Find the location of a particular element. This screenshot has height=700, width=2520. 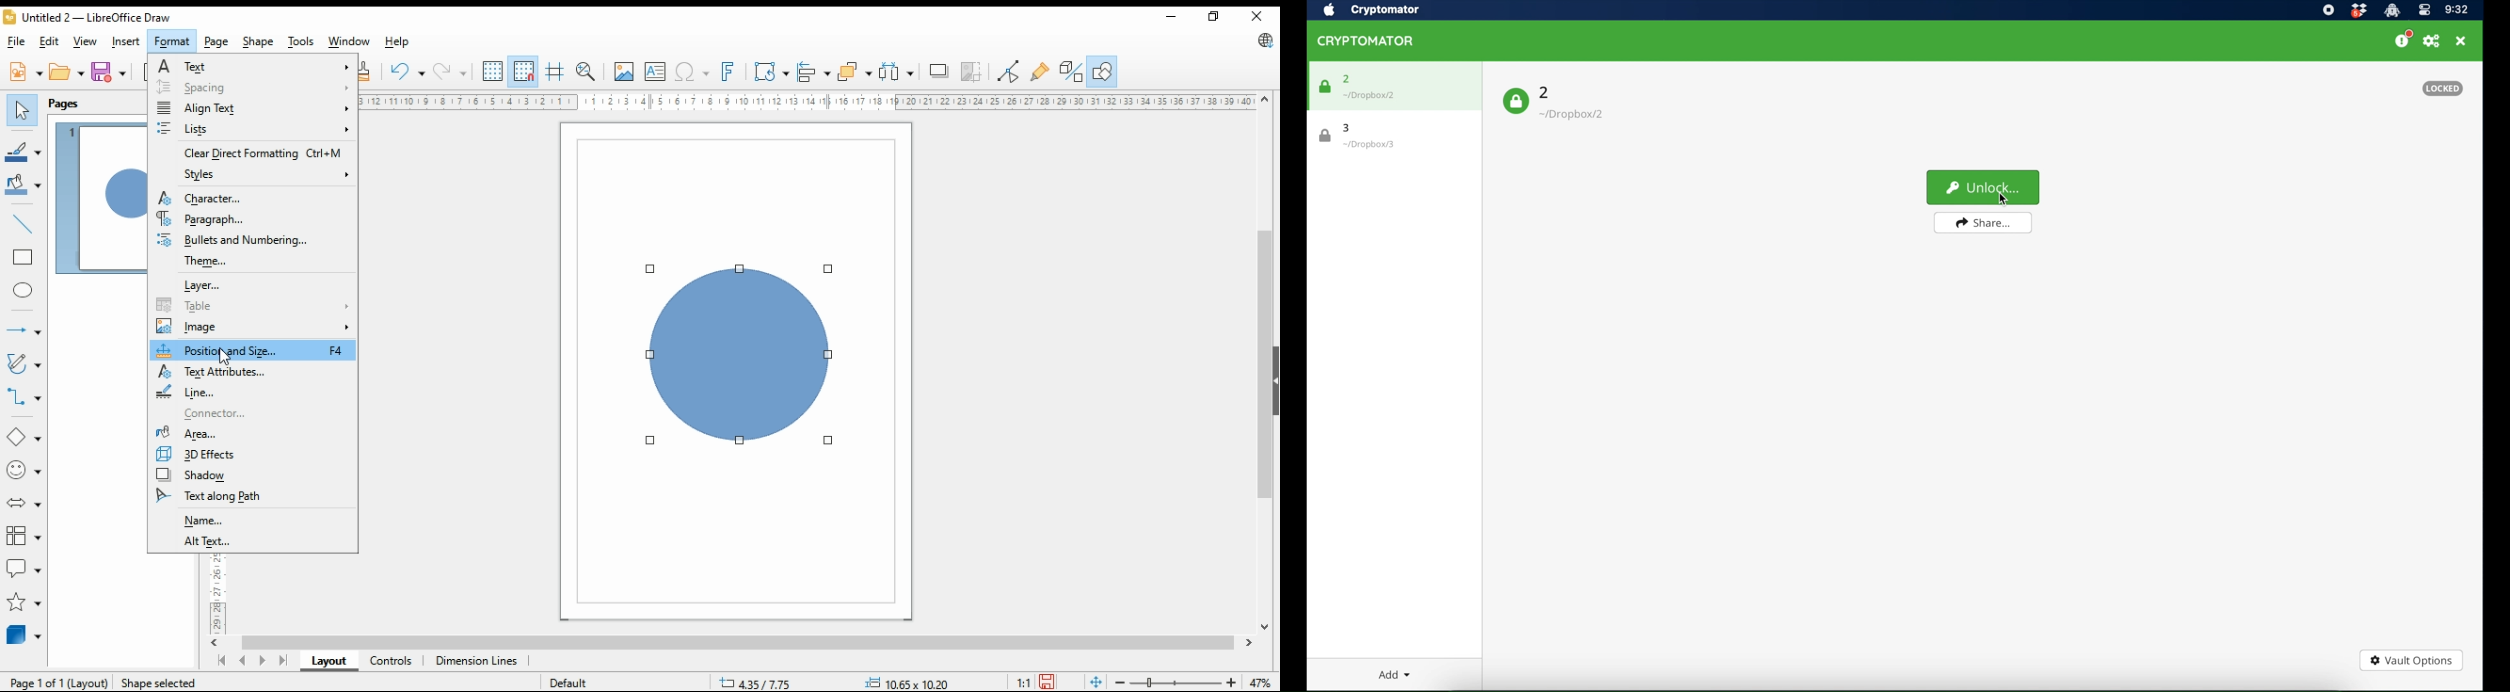

insert text box is located at coordinates (654, 72).